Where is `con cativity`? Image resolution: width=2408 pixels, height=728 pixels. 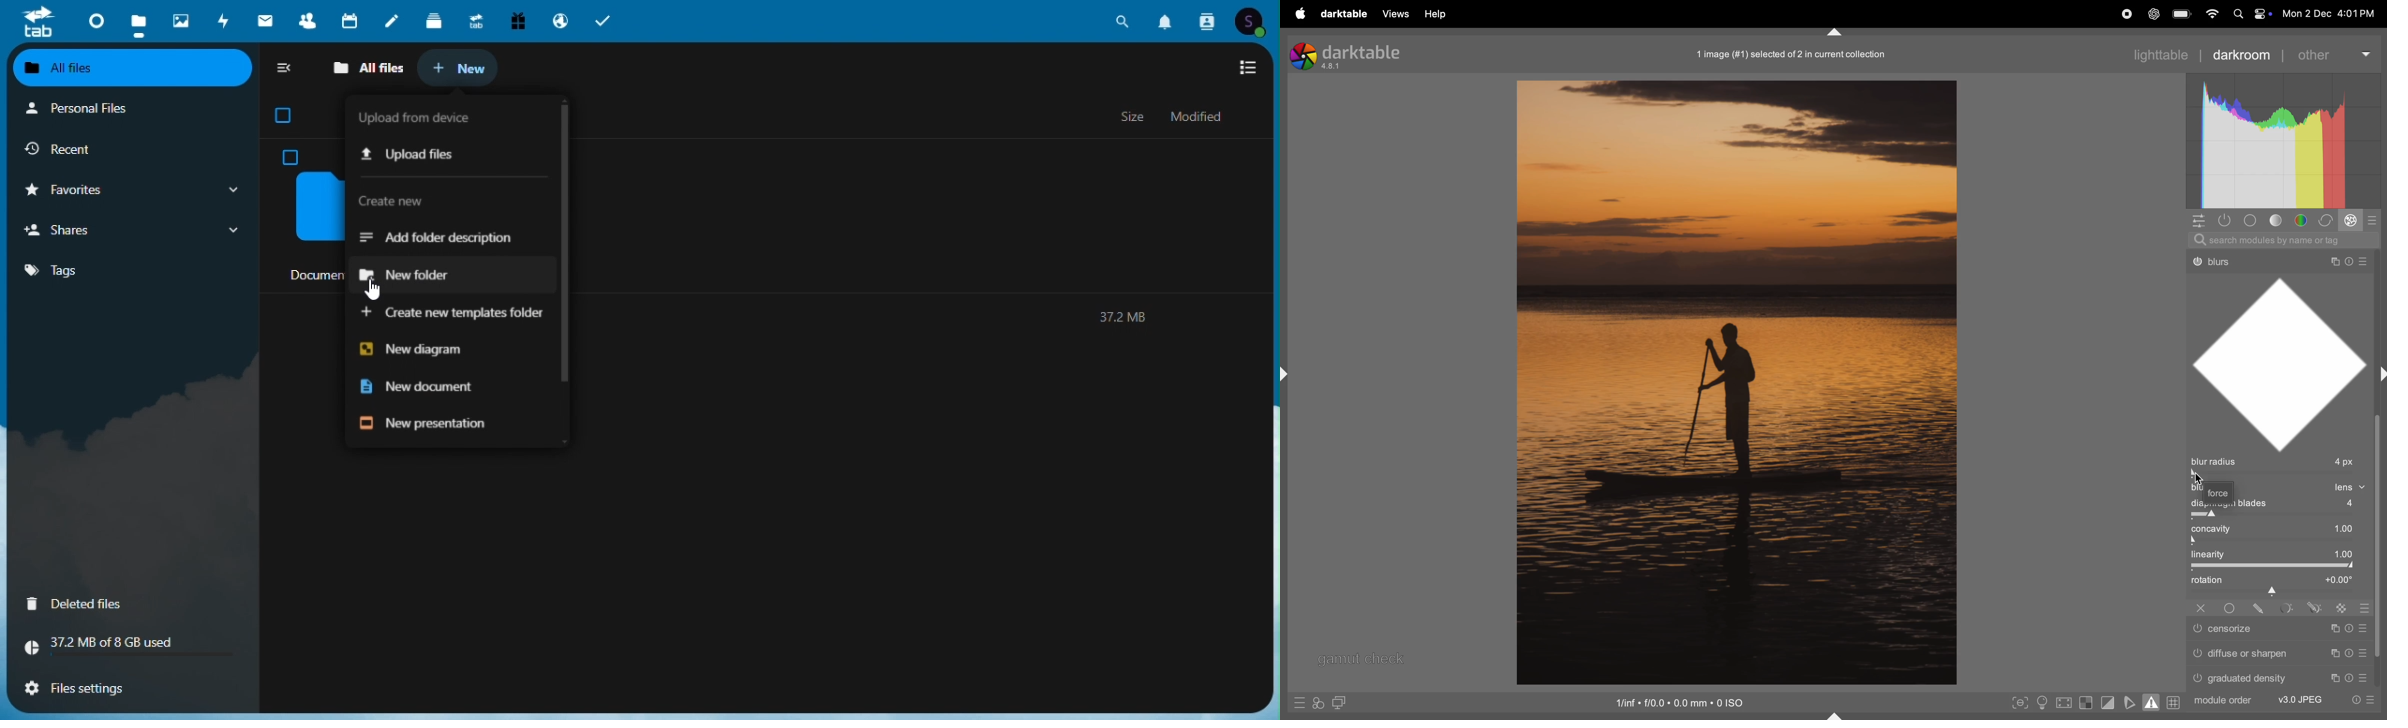 con cativity is located at coordinates (2283, 528).